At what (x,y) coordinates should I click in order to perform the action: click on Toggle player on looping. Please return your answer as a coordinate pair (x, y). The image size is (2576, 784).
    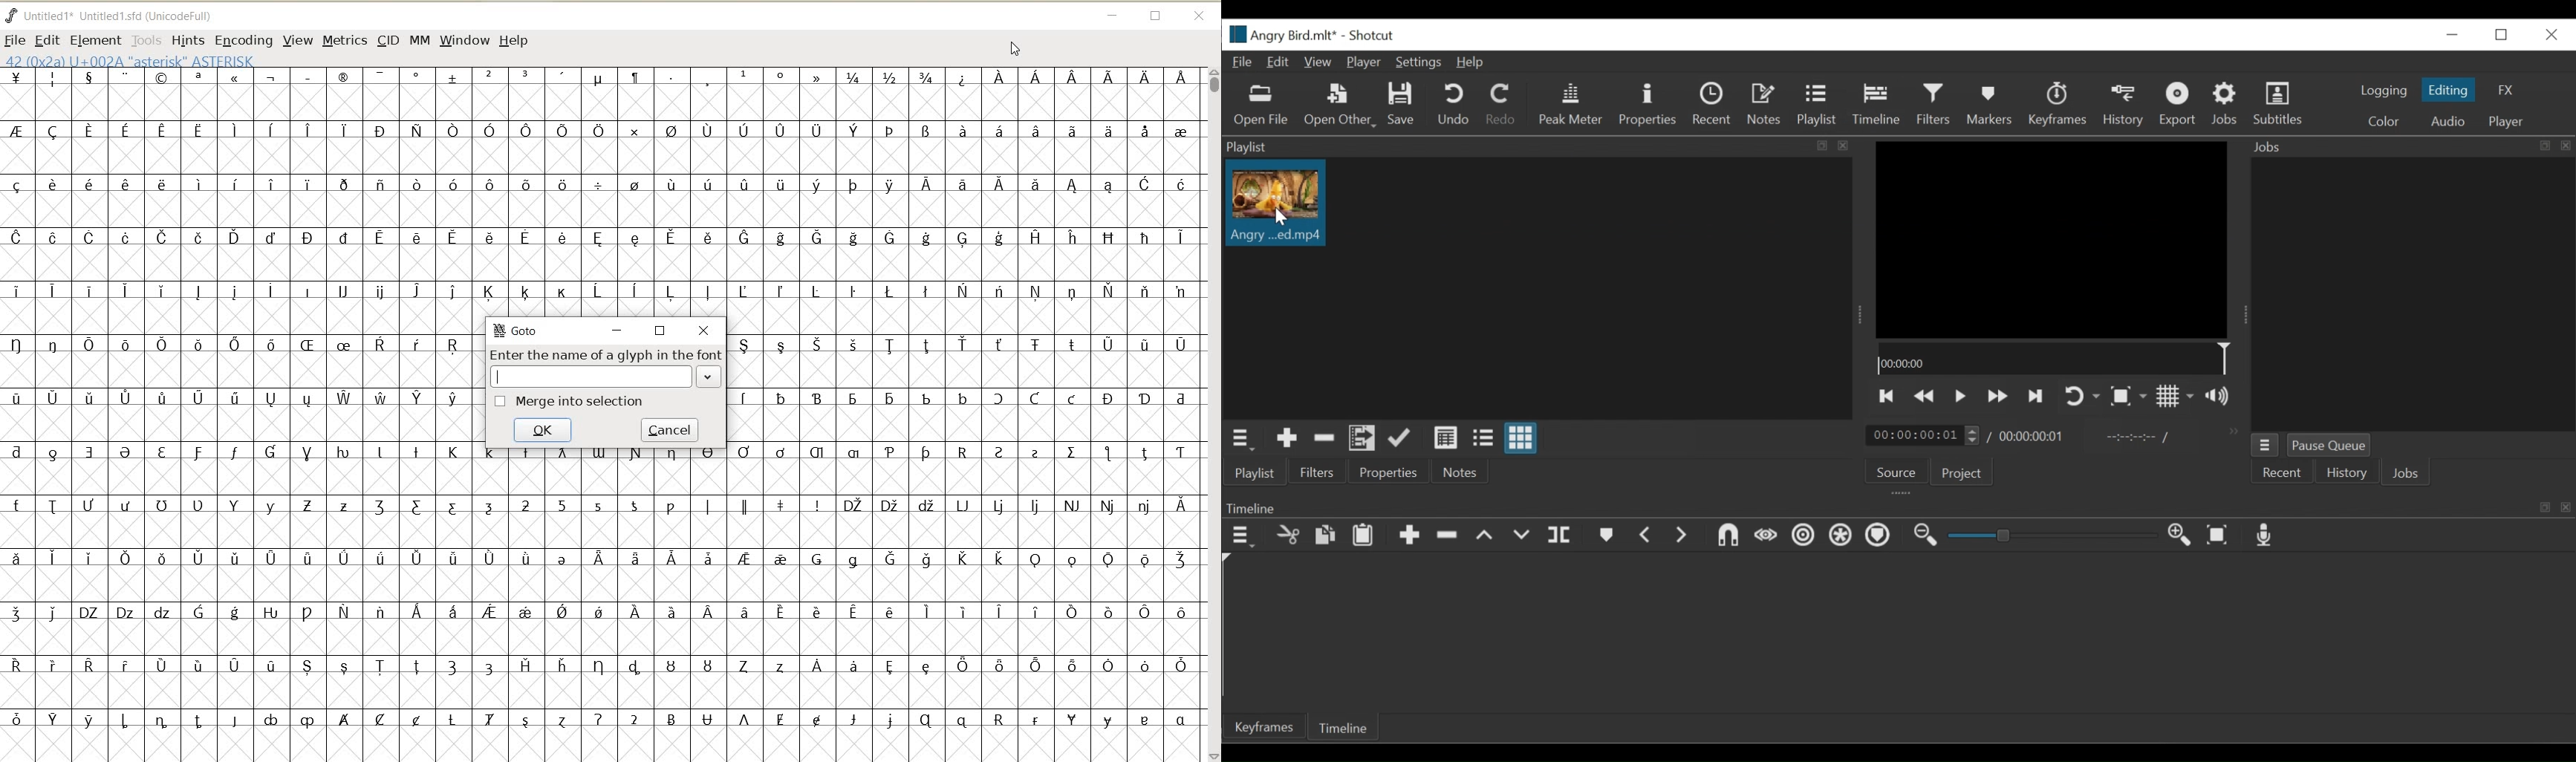
    Looking at the image, I should click on (2083, 397).